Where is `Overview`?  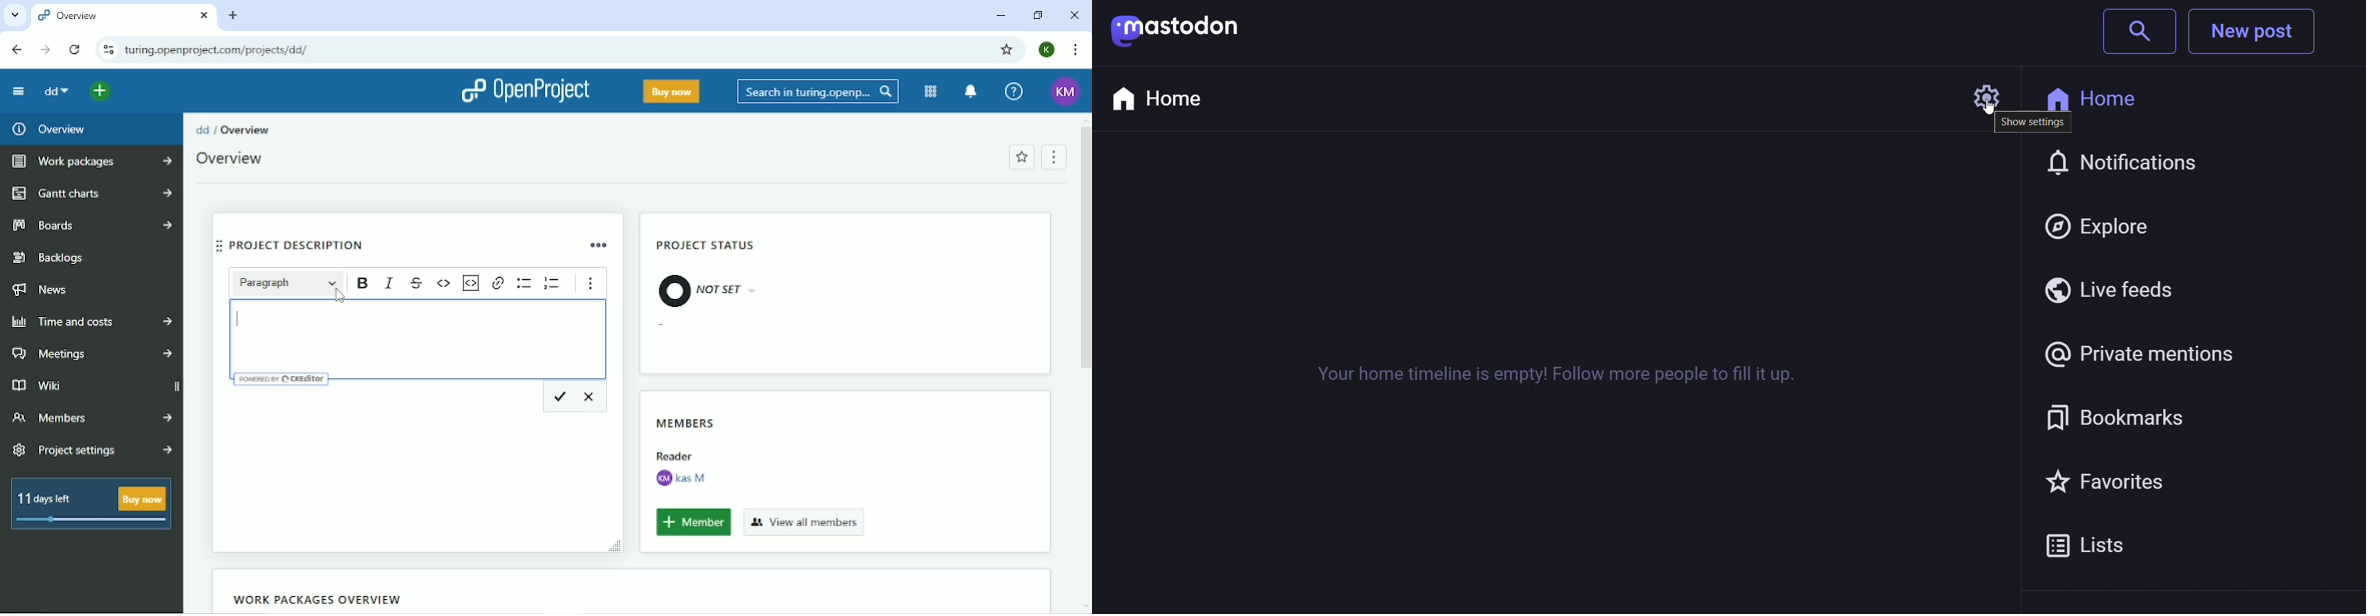
Overview is located at coordinates (50, 129).